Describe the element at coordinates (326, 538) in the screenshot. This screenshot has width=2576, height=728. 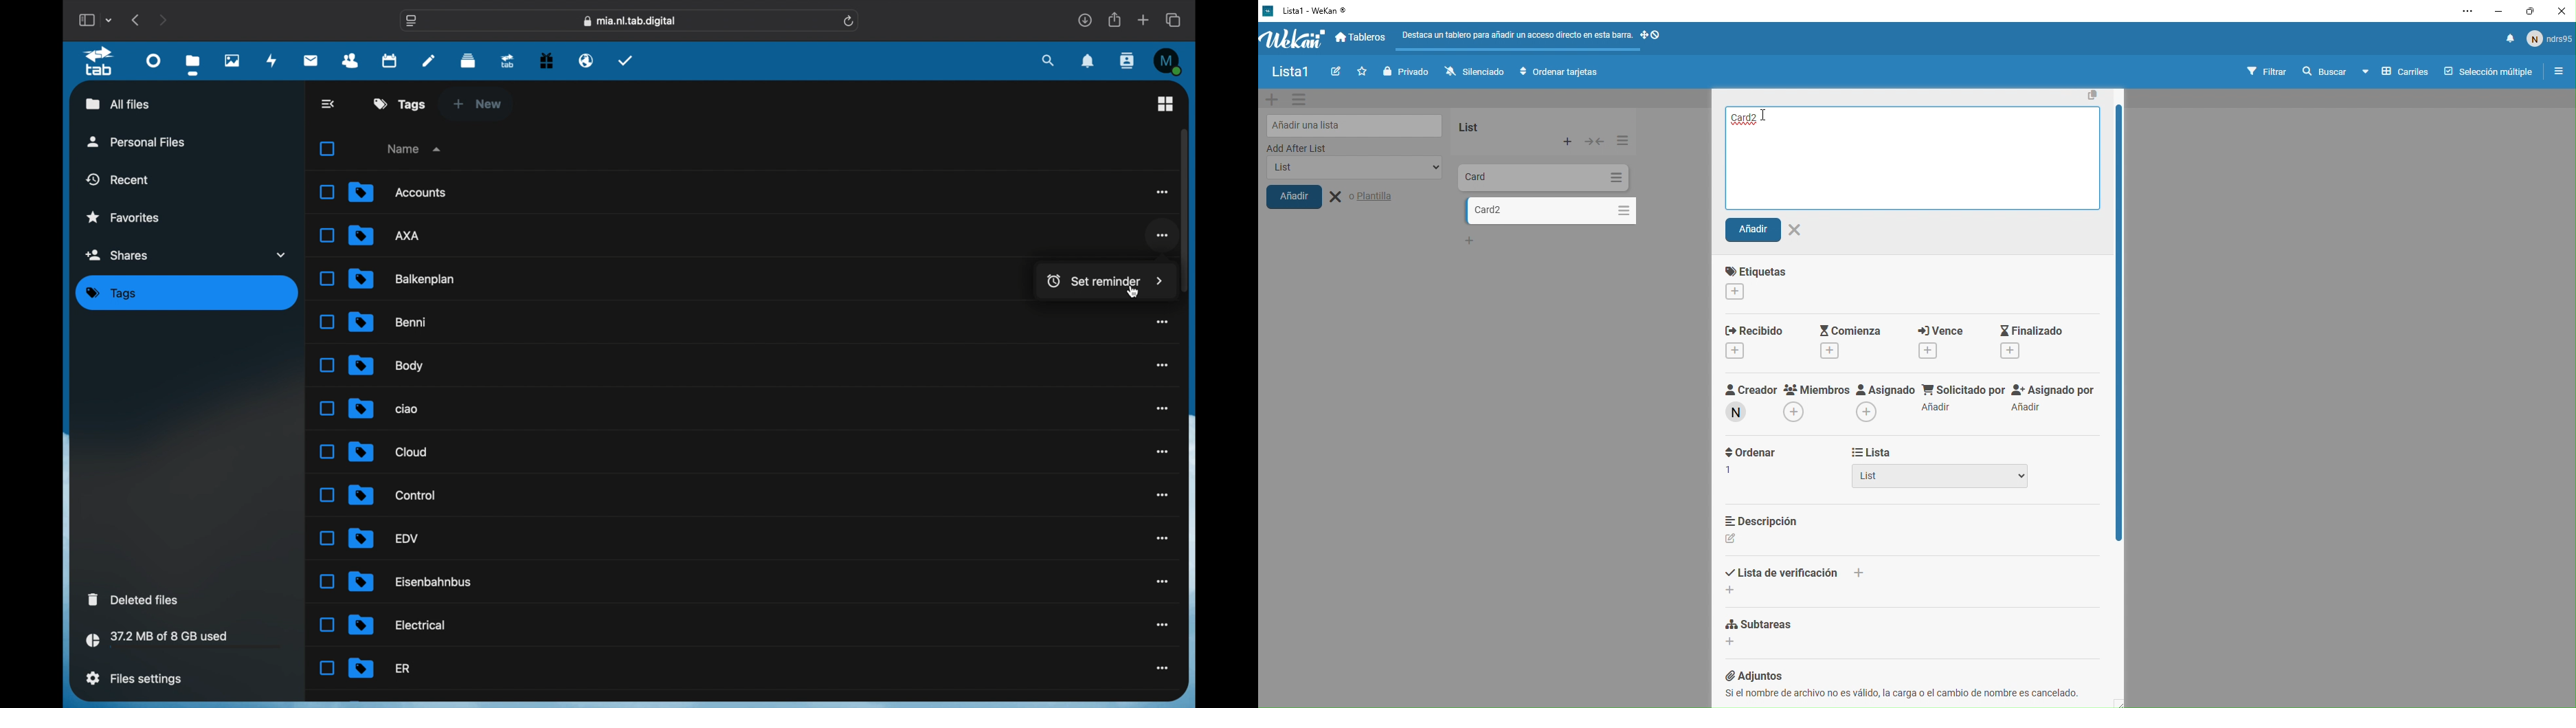
I see `Unselected Checkbox` at that location.